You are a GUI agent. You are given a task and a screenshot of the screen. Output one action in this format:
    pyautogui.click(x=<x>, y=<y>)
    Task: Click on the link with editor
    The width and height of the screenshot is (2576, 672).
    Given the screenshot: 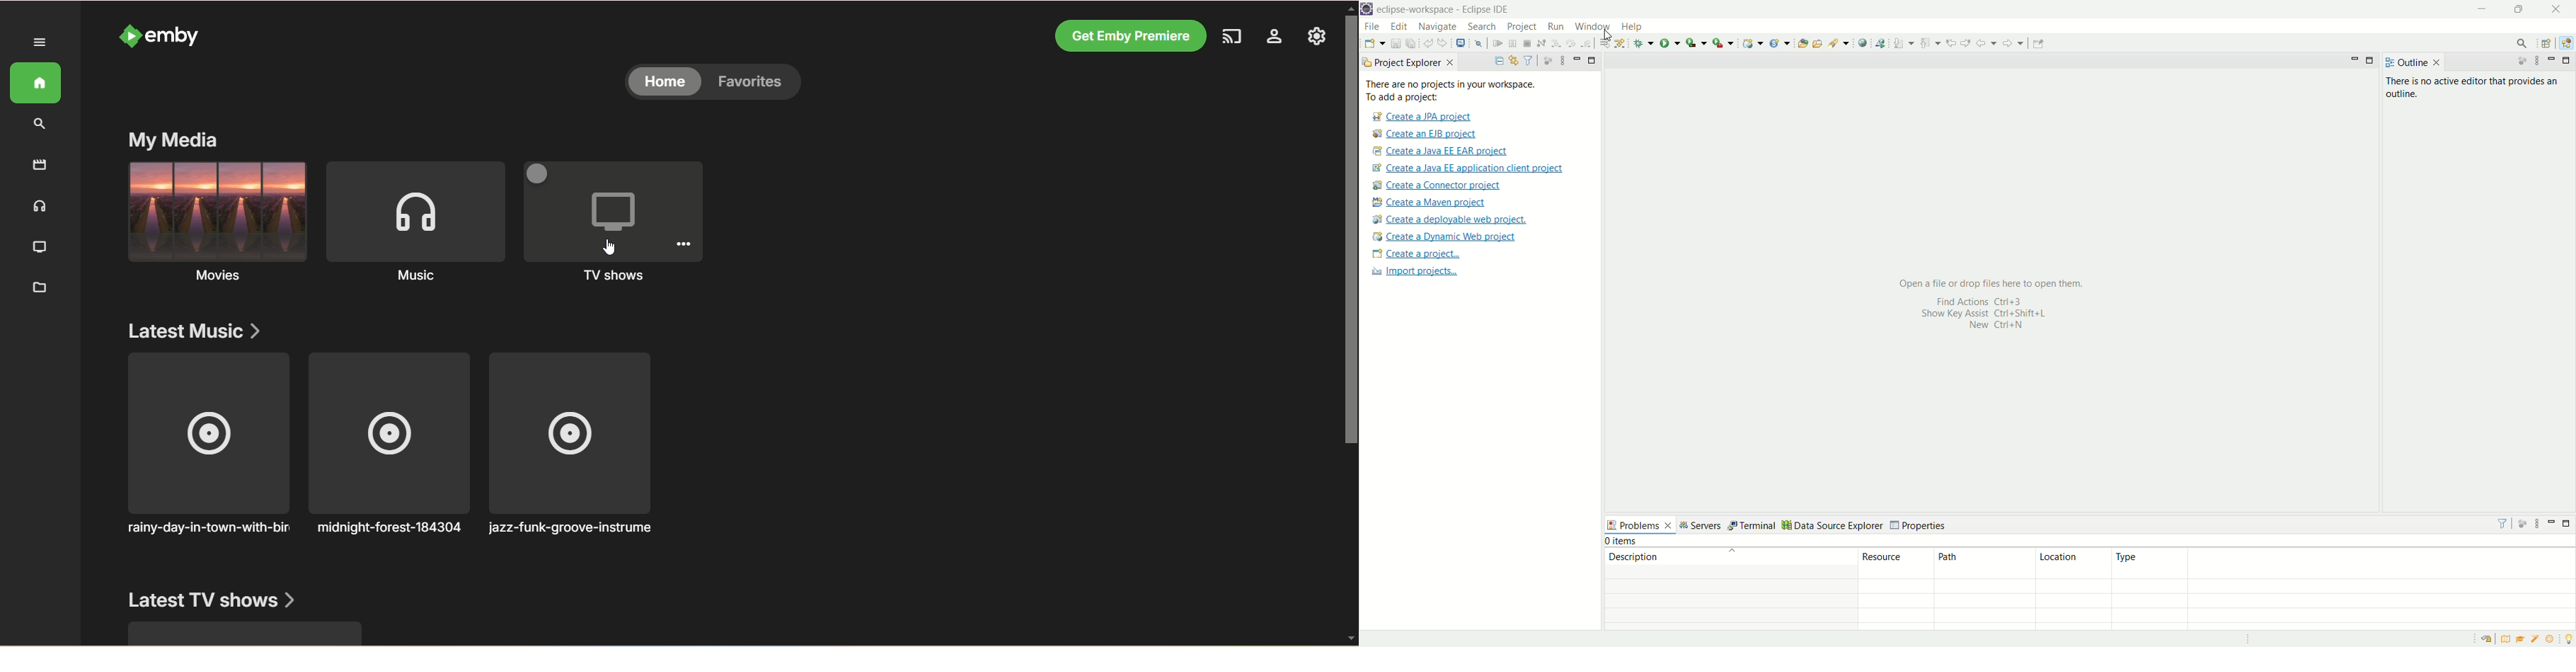 What is the action you would take?
    pyautogui.click(x=1513, y=59)
    